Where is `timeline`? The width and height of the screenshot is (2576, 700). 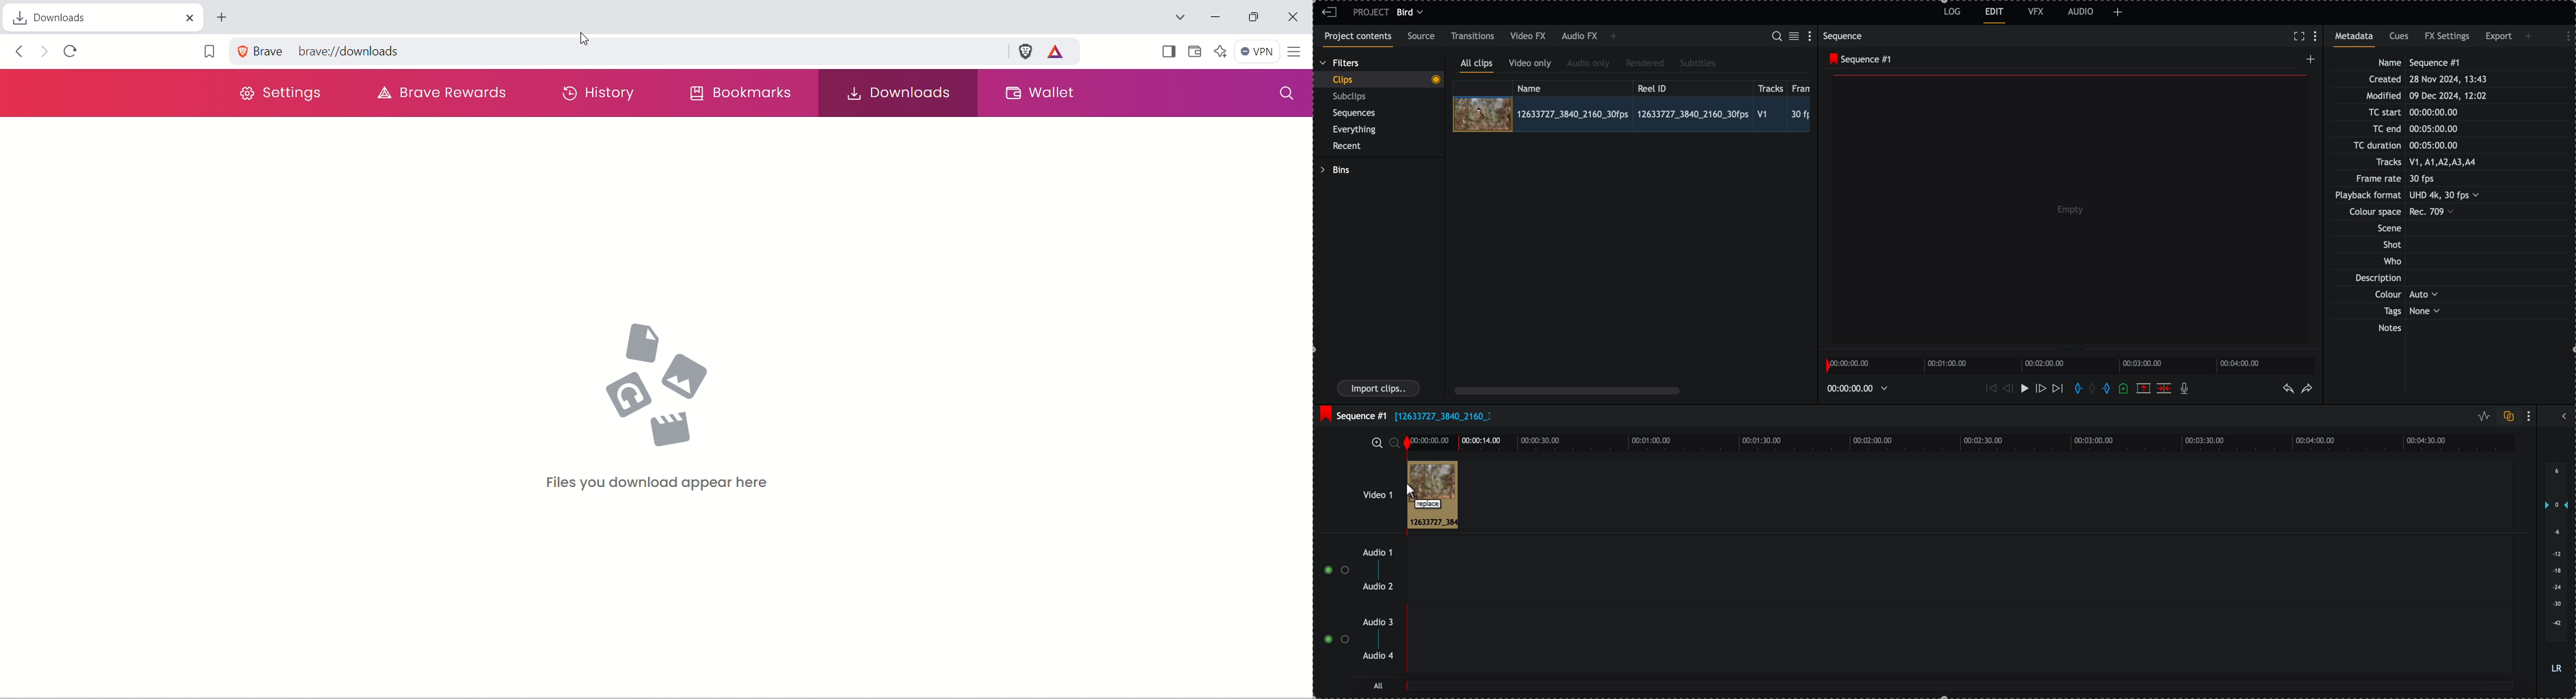
timeline is located at coordinates (1861, 387).